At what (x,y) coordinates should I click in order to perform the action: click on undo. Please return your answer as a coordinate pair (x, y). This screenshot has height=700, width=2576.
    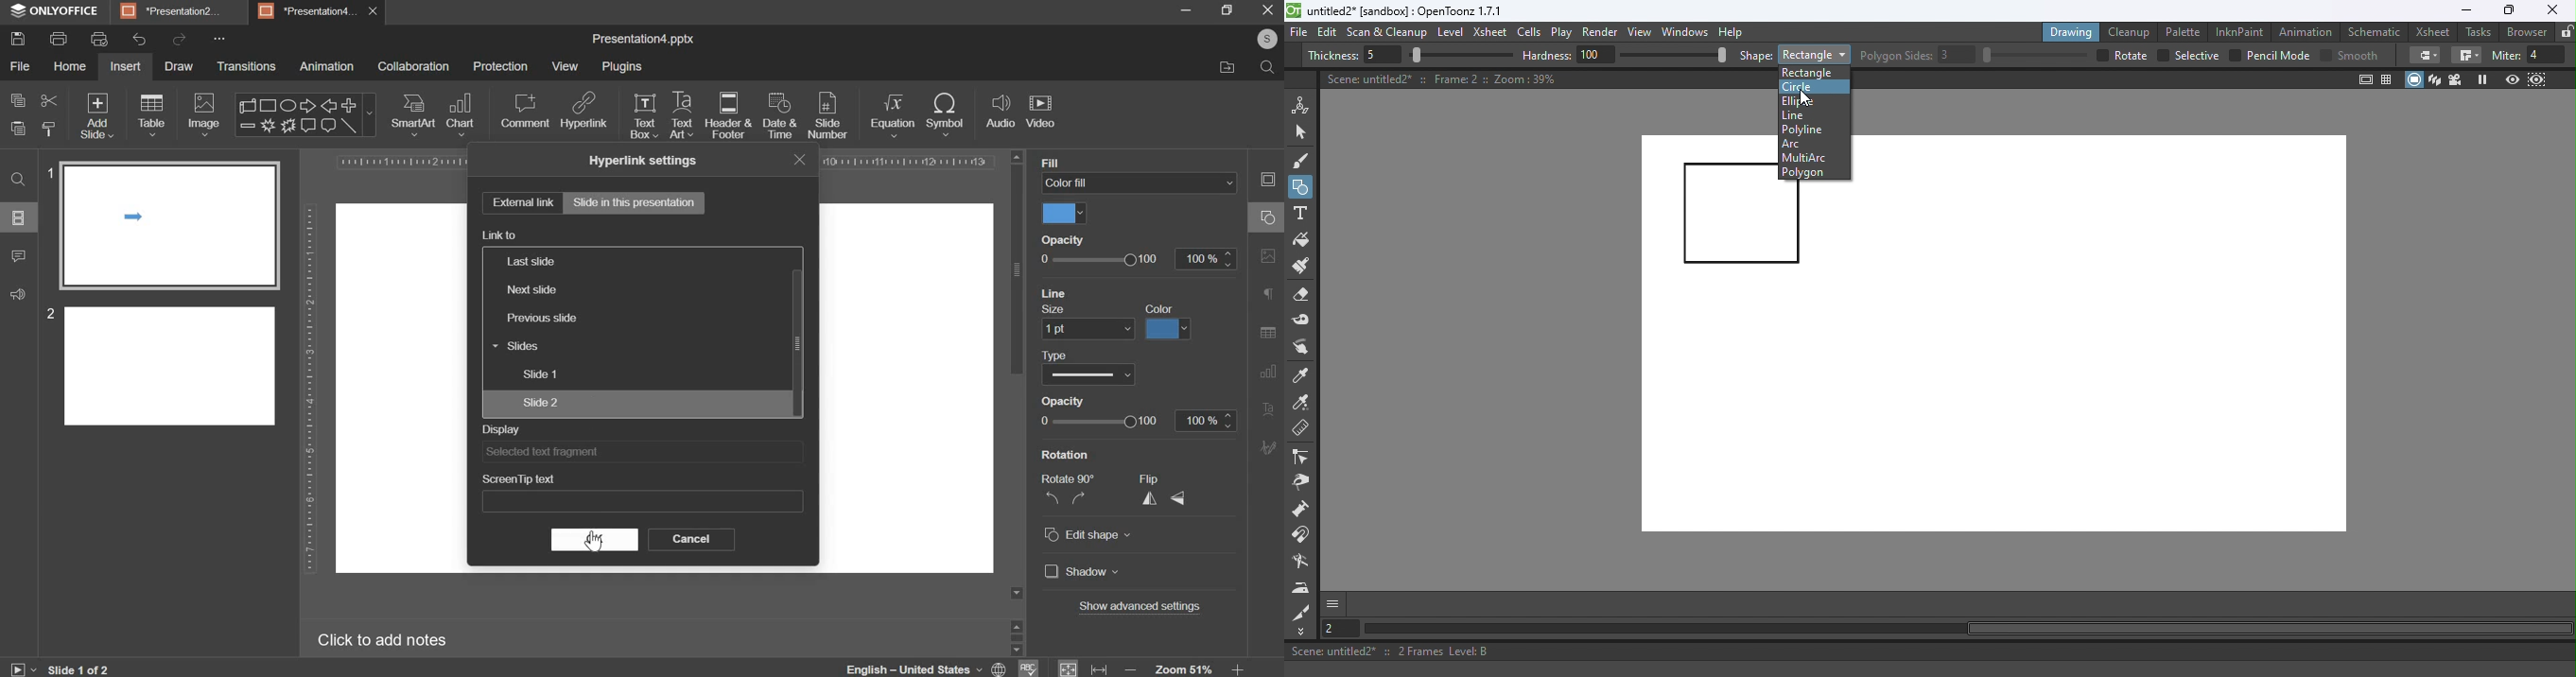
    Looking at the image, I should click on (140, 40).